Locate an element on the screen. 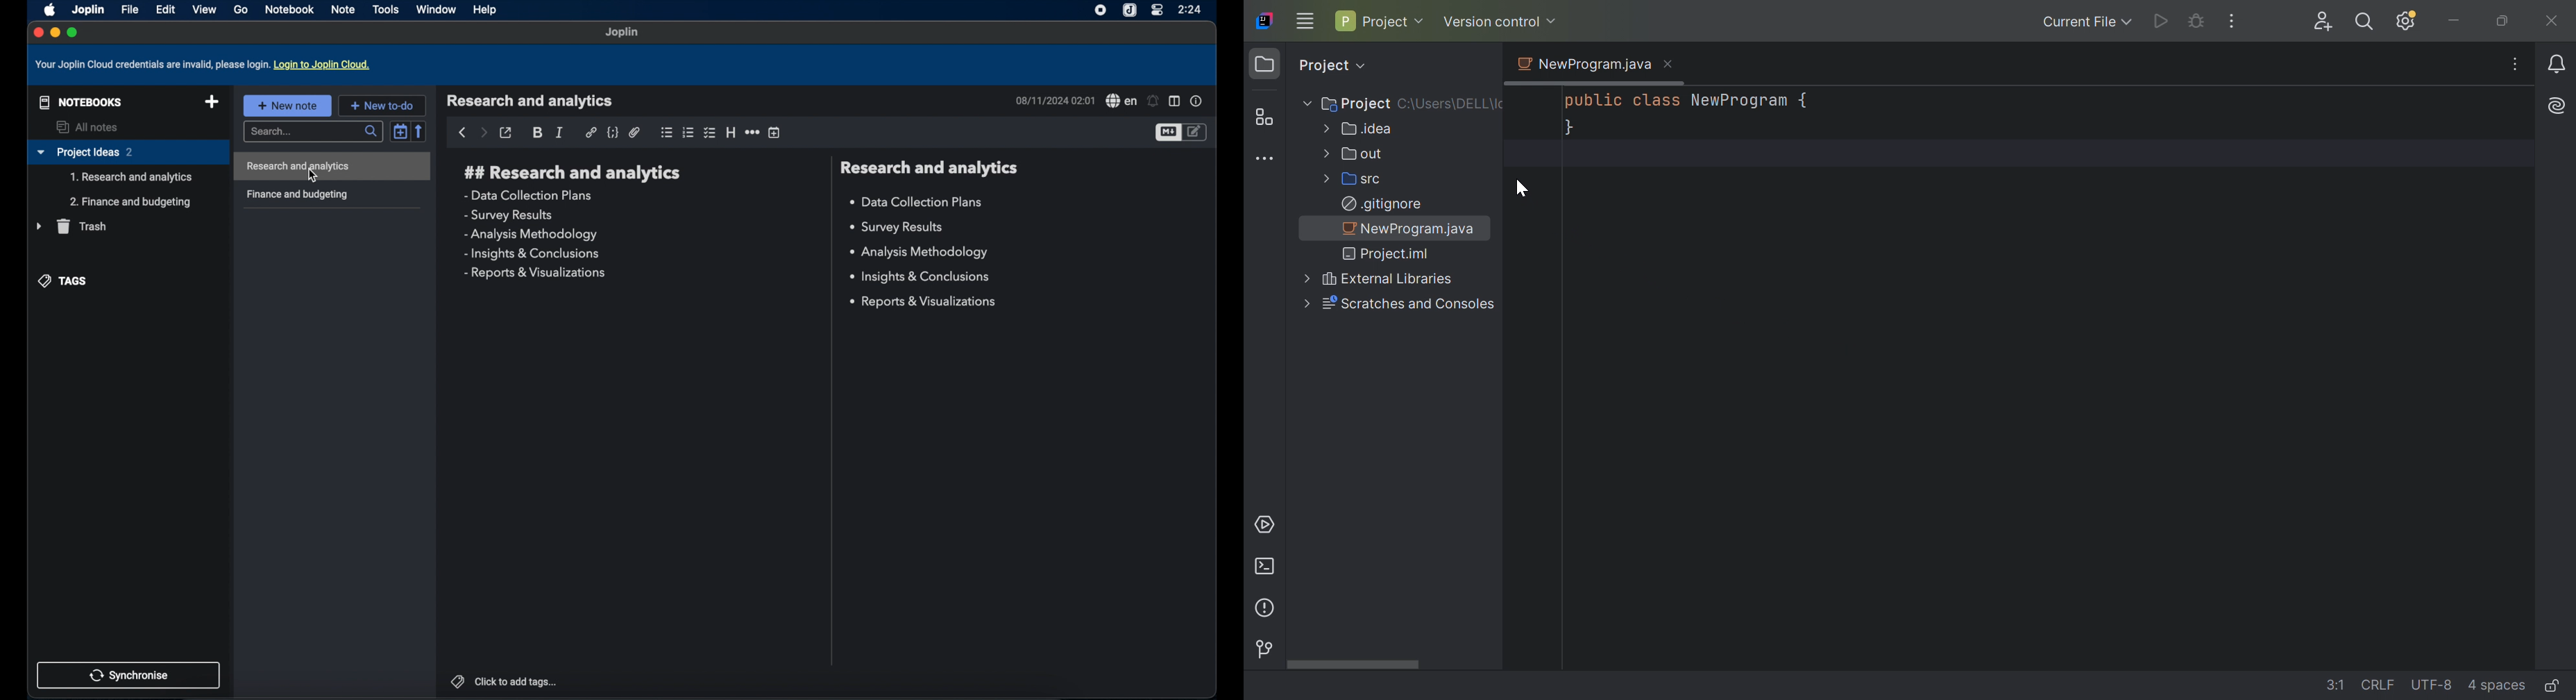 The height and width of the screenshot is (700, 2576). note is located at coordinates (344, 9).